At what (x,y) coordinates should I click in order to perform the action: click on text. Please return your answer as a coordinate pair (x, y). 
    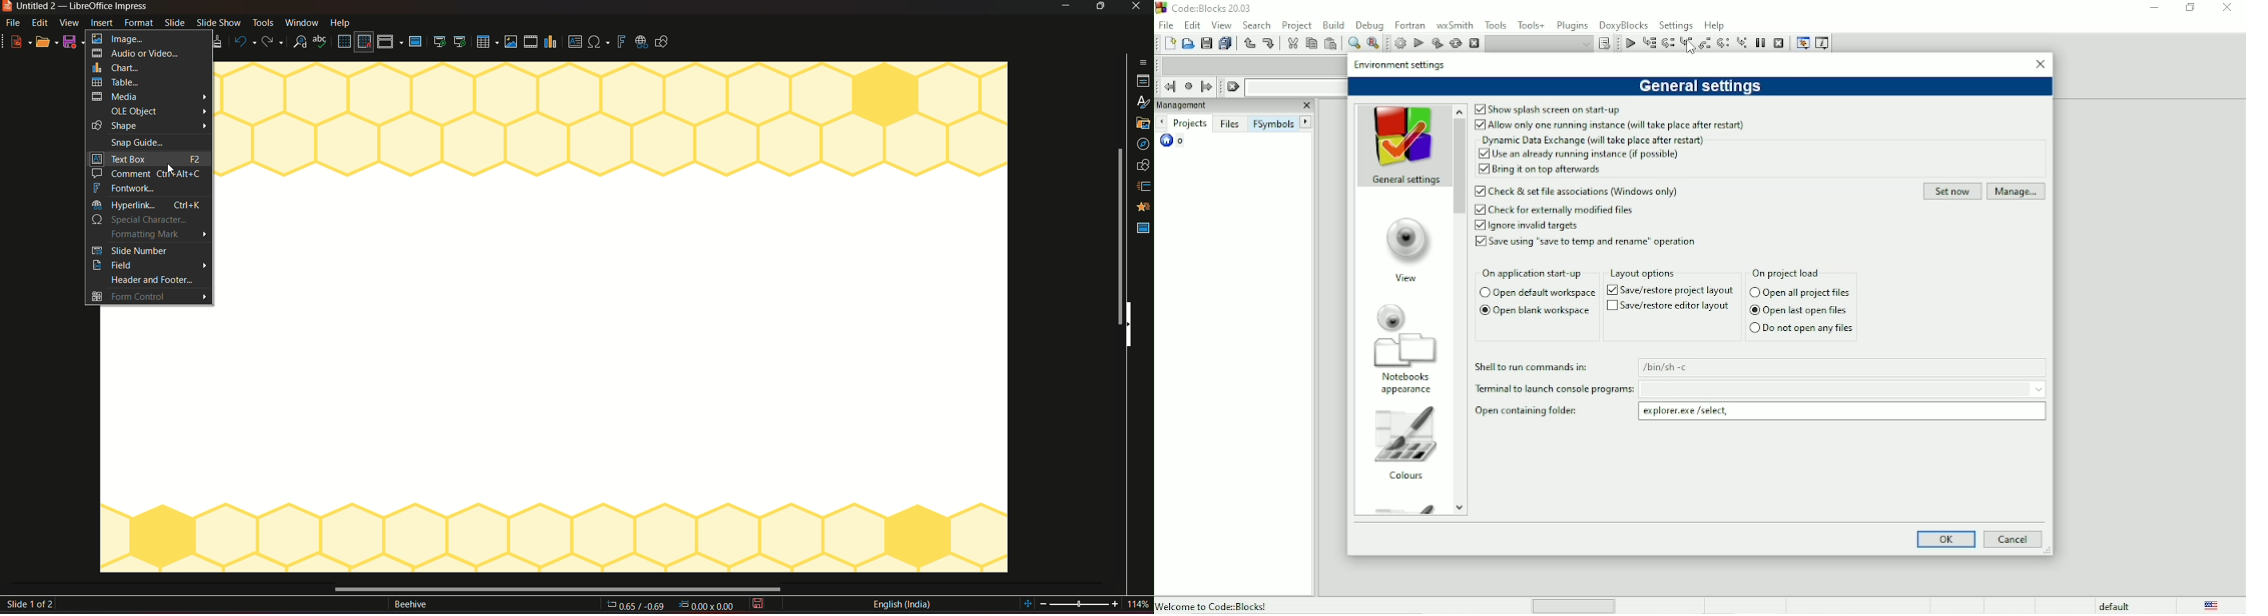
    Looking at the image, I should click on (410, 606).